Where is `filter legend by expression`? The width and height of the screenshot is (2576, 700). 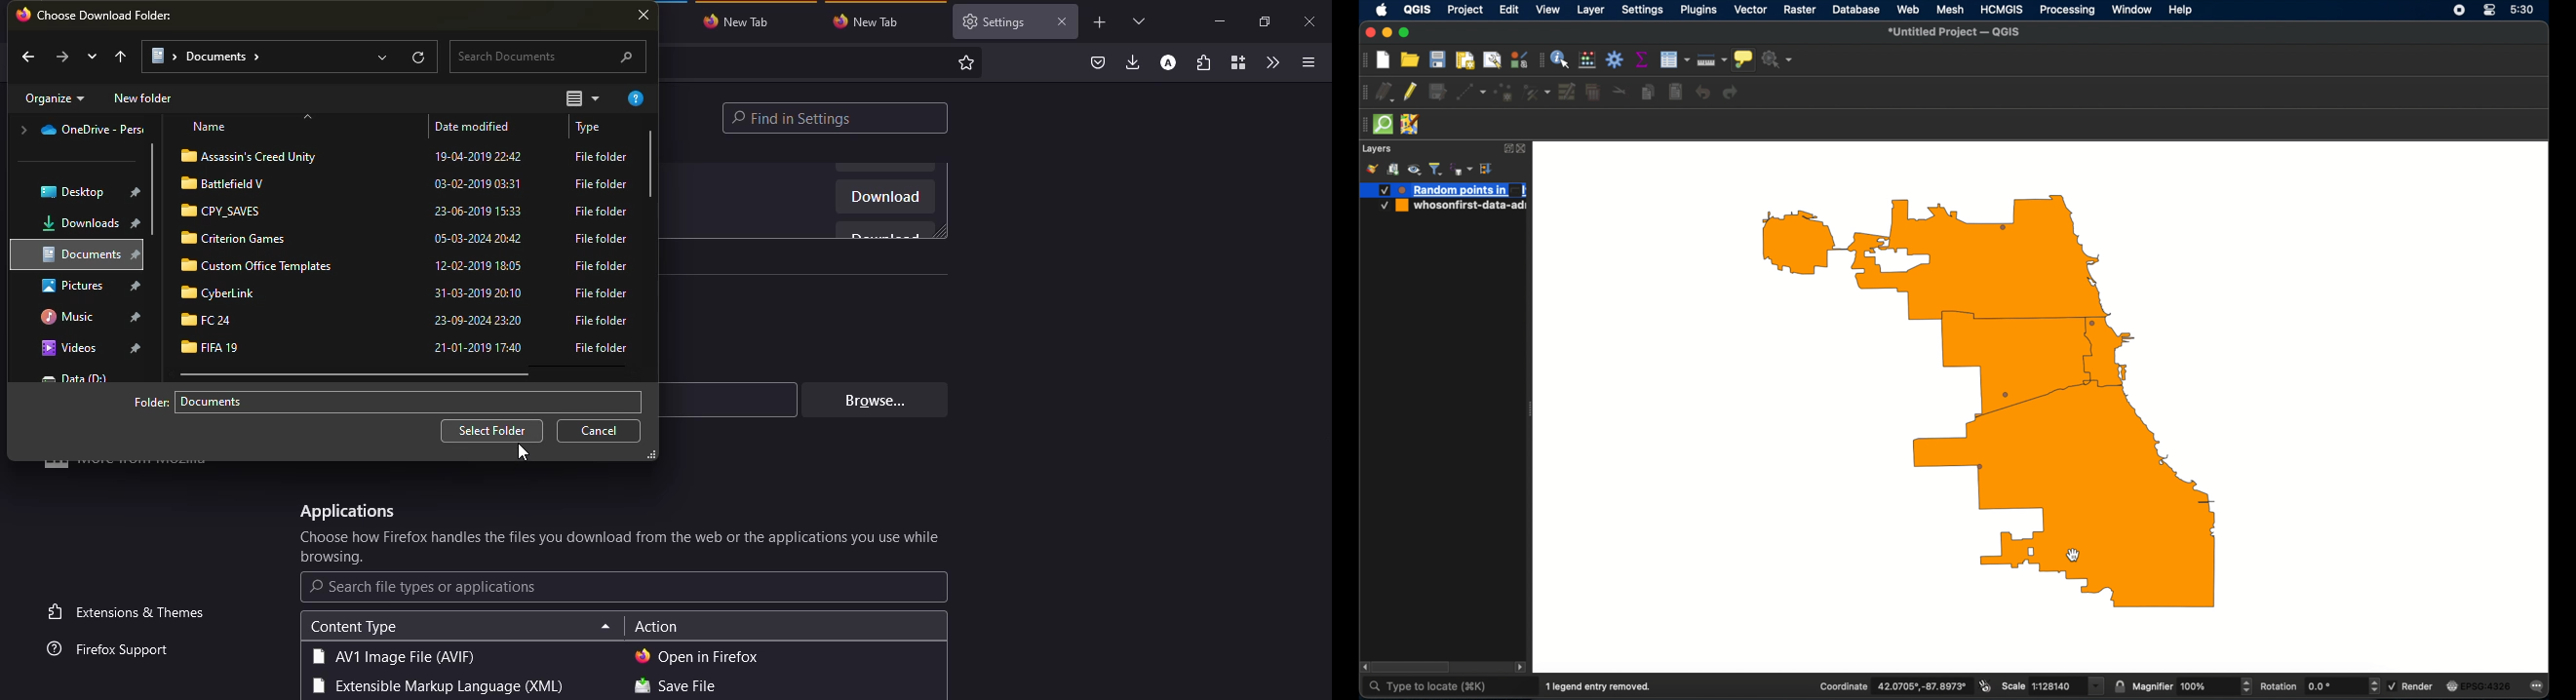
filter legend by expression is located at coordinates (1462, 169).